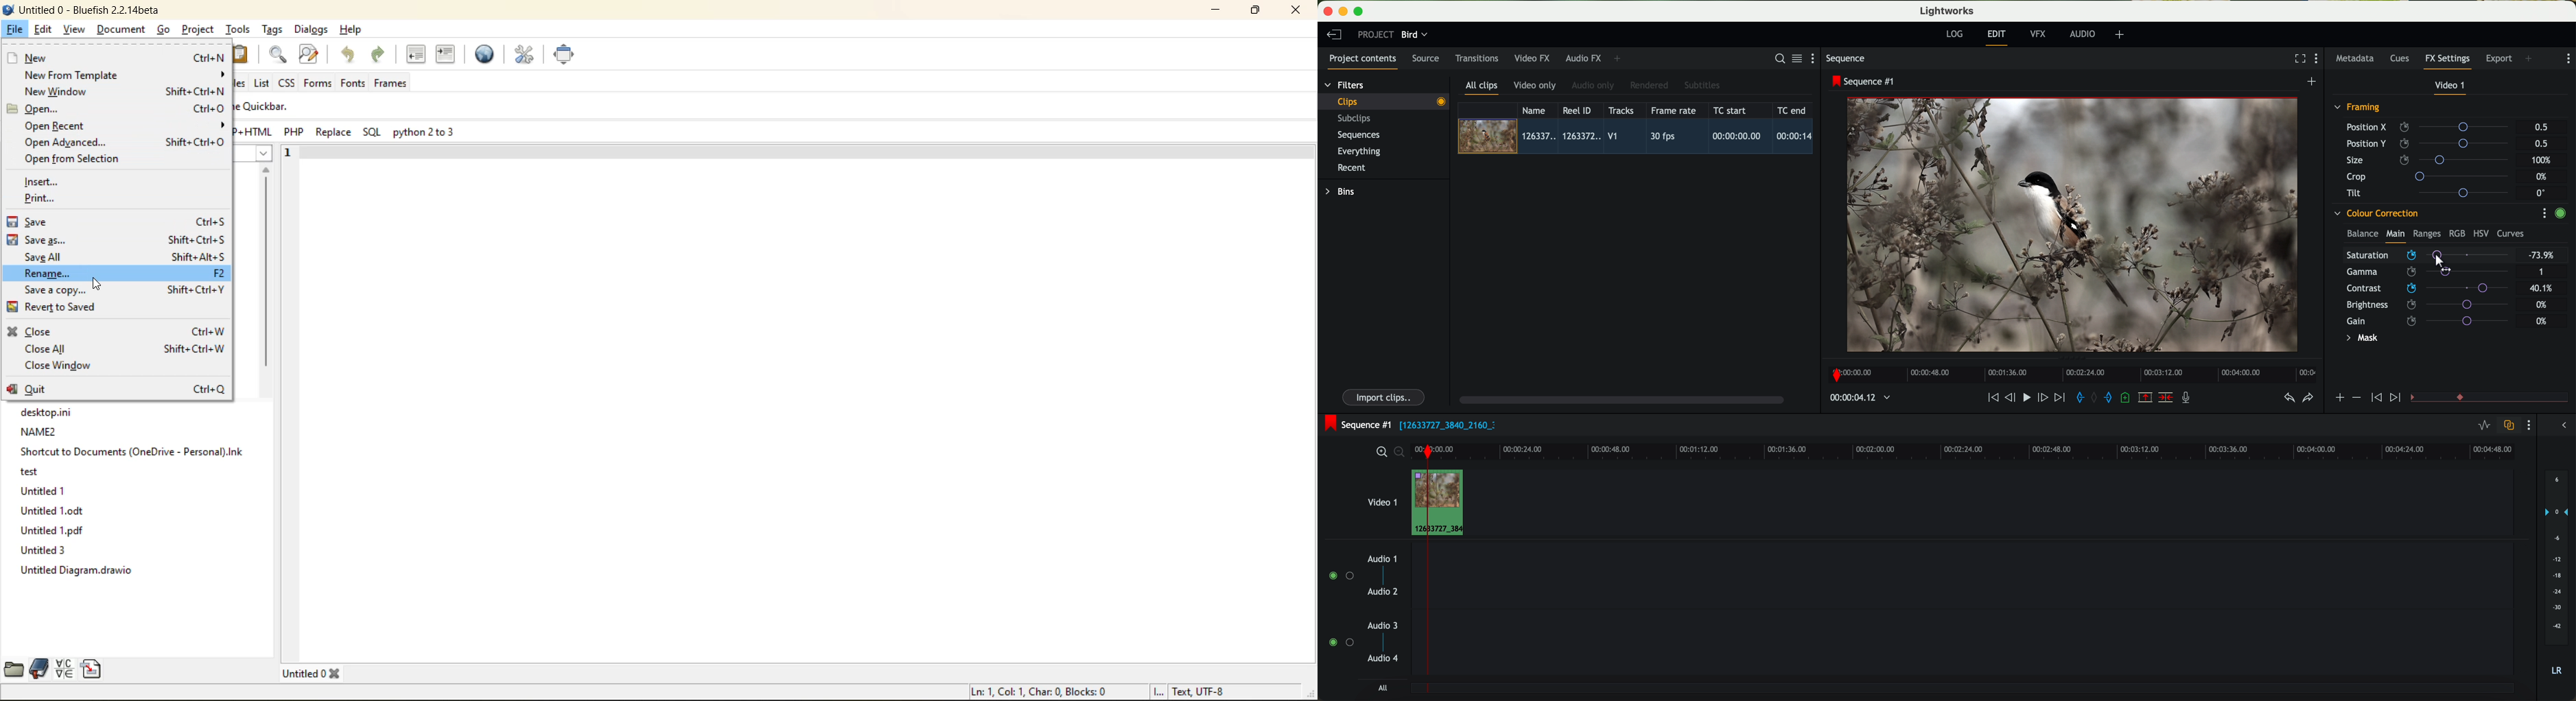  Describe the element at coordinates (164, 29) in the screenshot. I see `go` at that location.